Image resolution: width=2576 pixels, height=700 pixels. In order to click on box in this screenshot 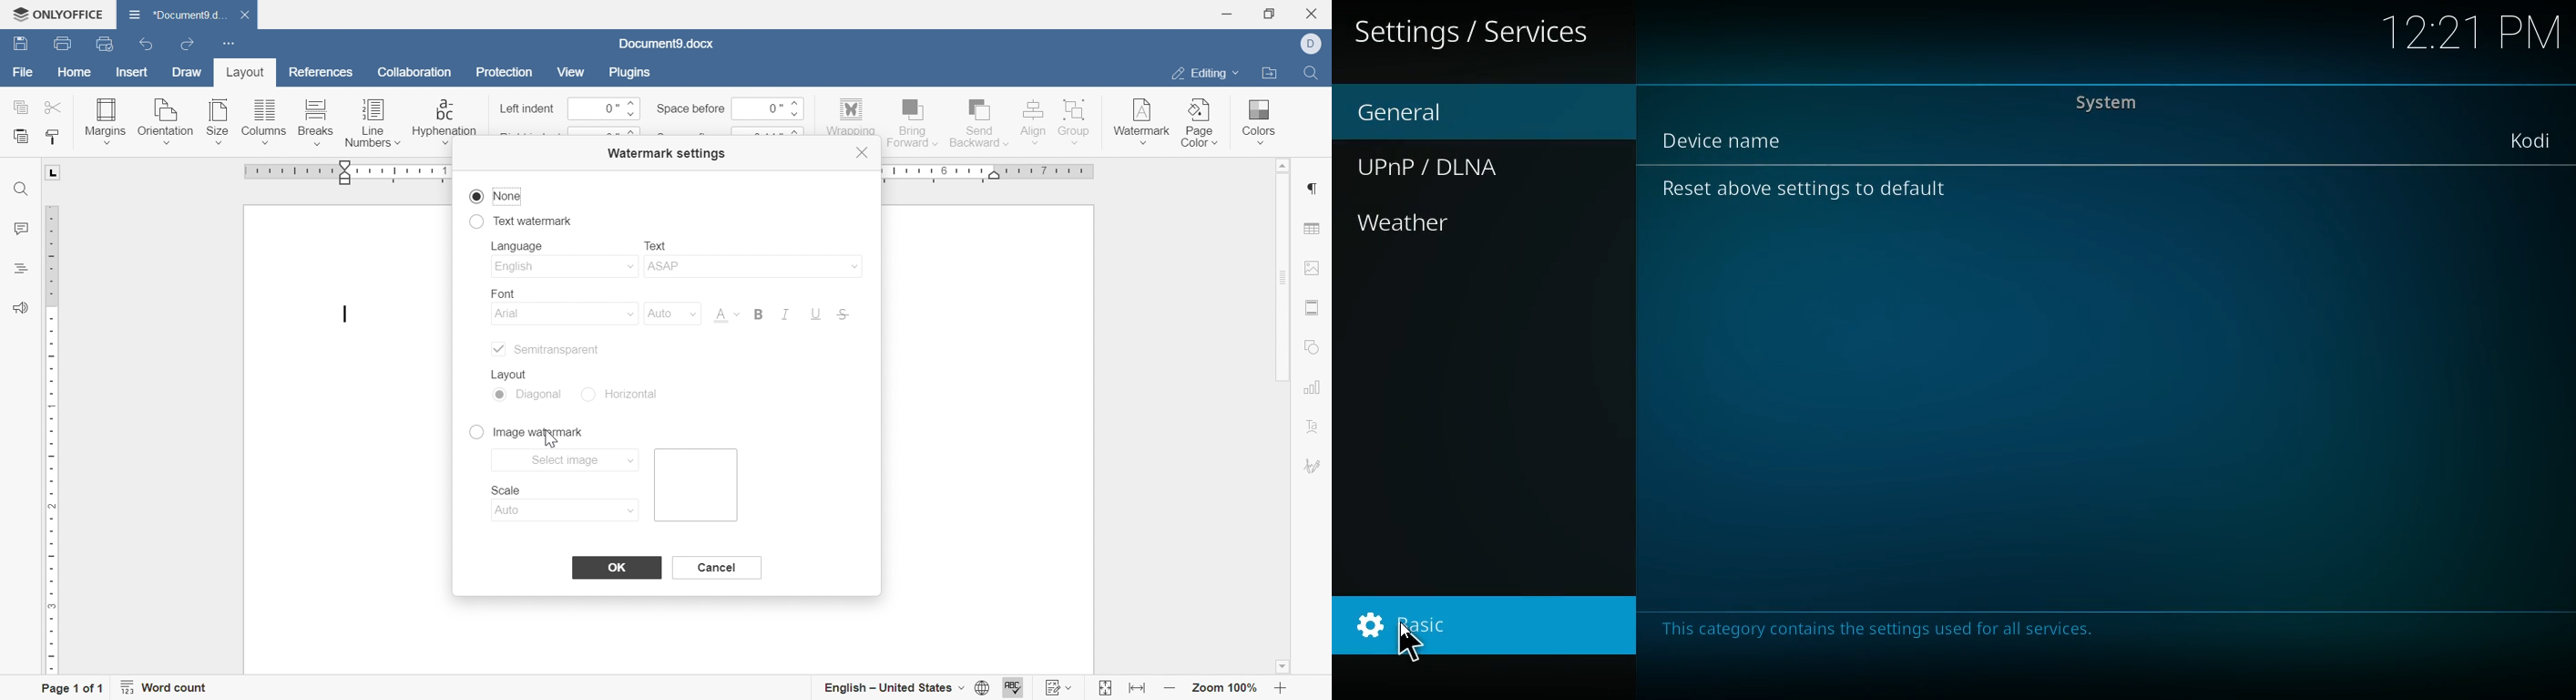, I will do `click(699, 485)`.